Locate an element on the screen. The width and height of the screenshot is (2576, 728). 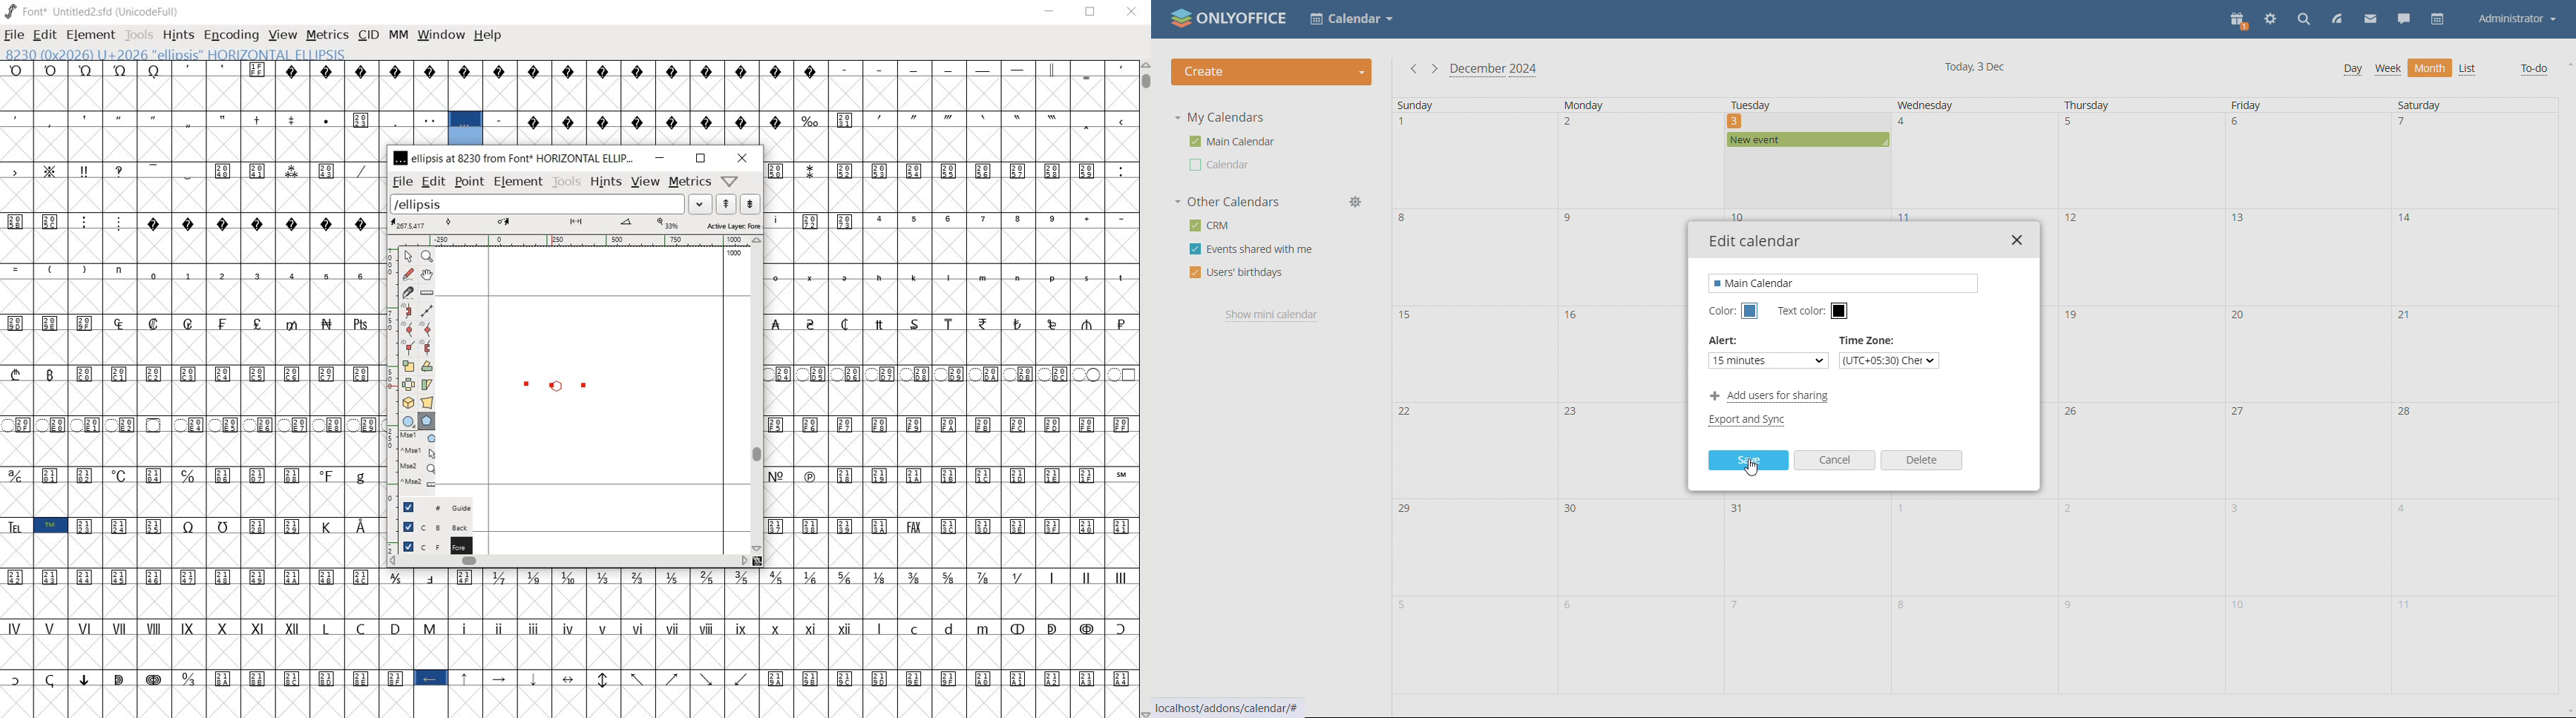
GLYPHS is located at coordinates (186, 384).